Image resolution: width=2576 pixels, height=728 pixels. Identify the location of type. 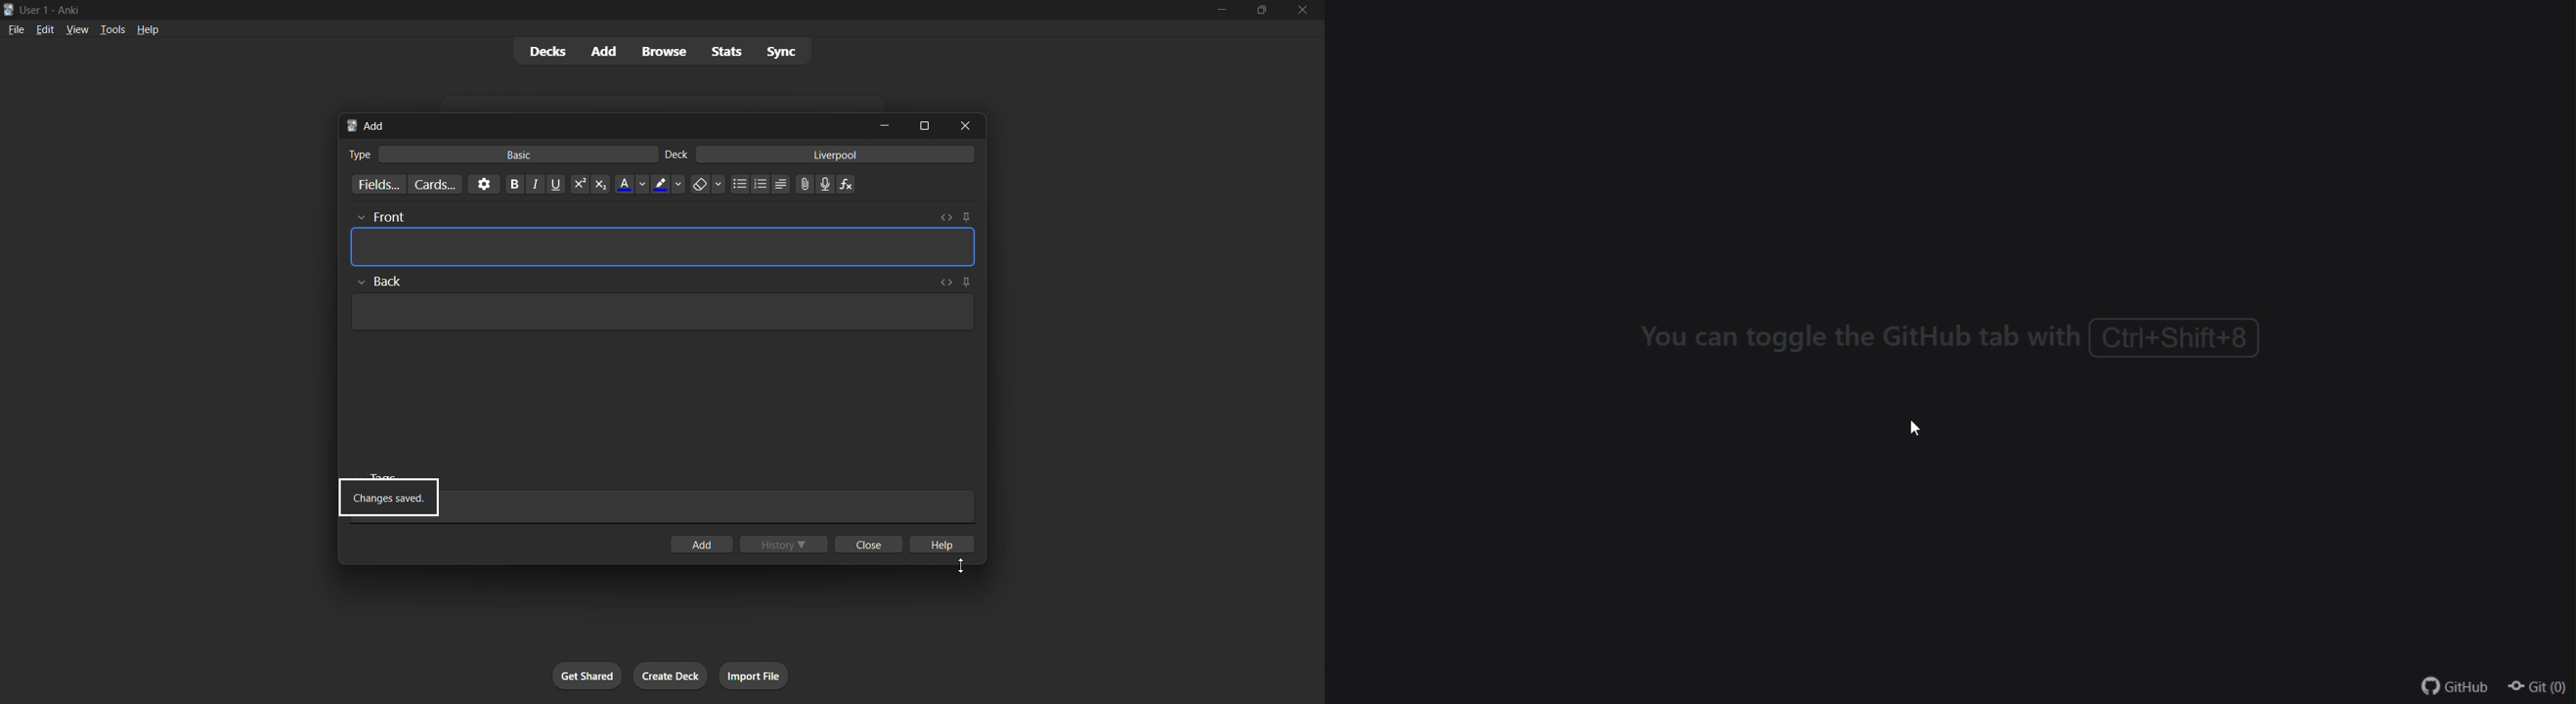
(359, 155).